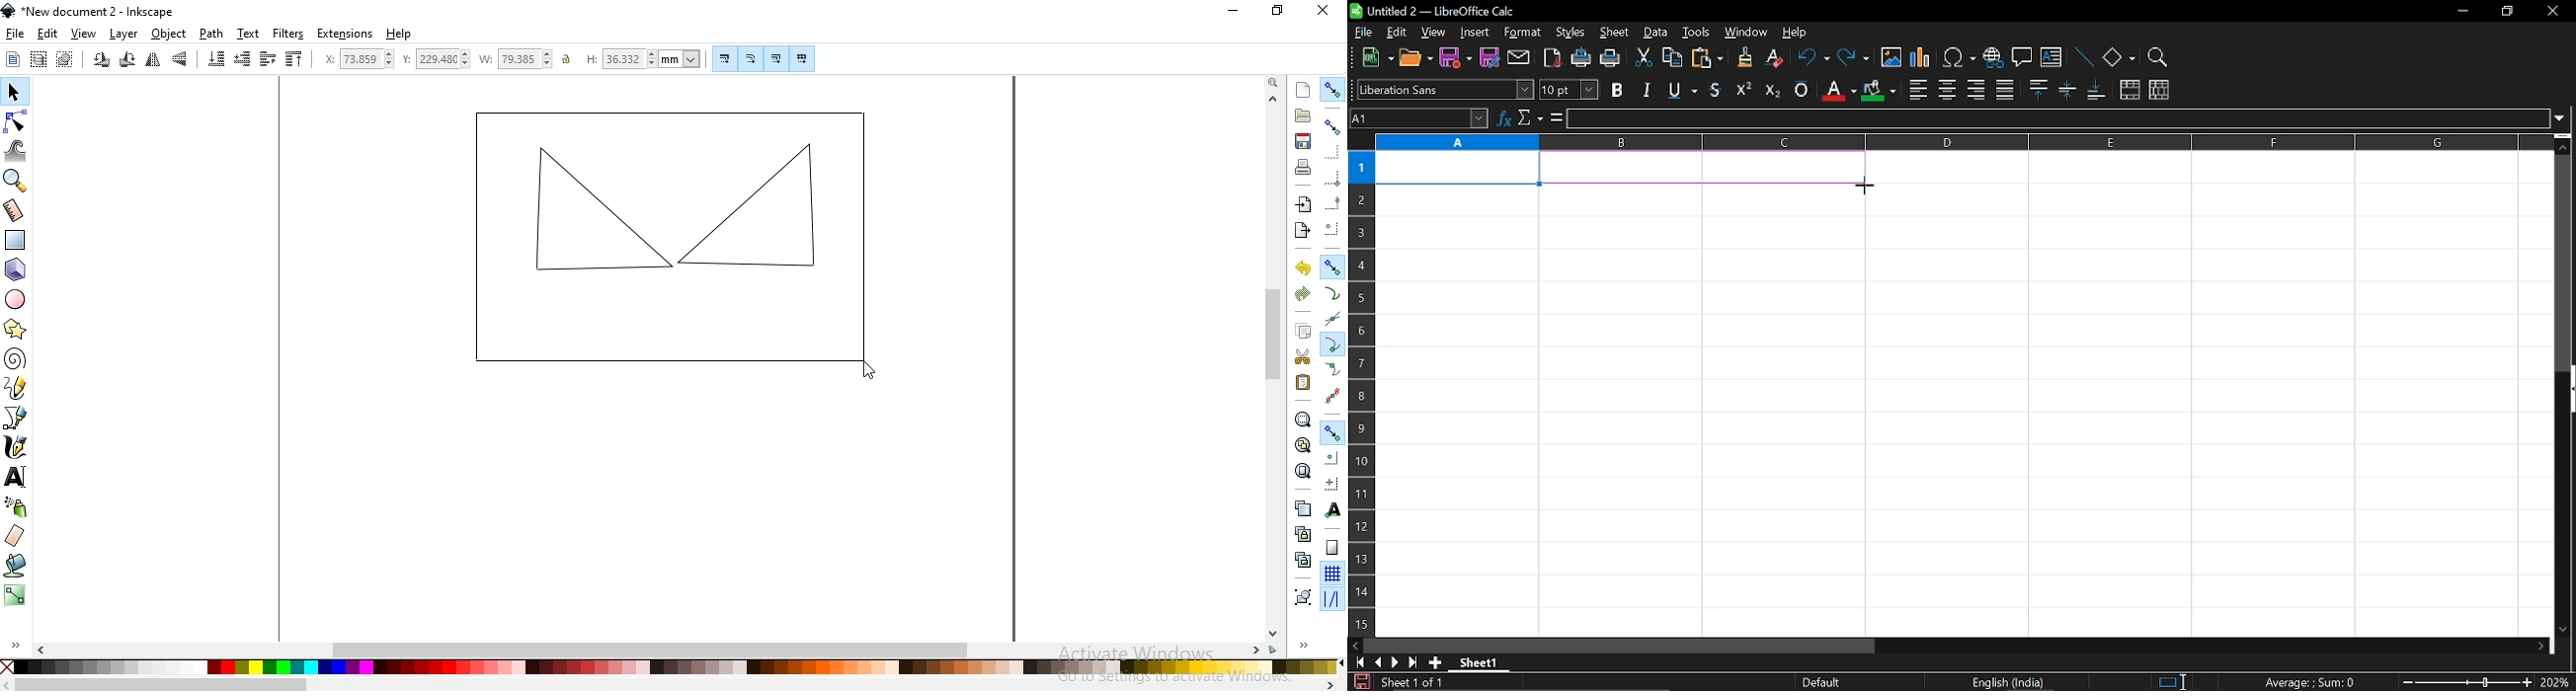 The width and height of the screenshot is (2576, 700). What do you see at coordinates (1332, 201) in the screenshot?
I see `snapping midpoints of bounding box edges` at bounding box center [1332, 201].